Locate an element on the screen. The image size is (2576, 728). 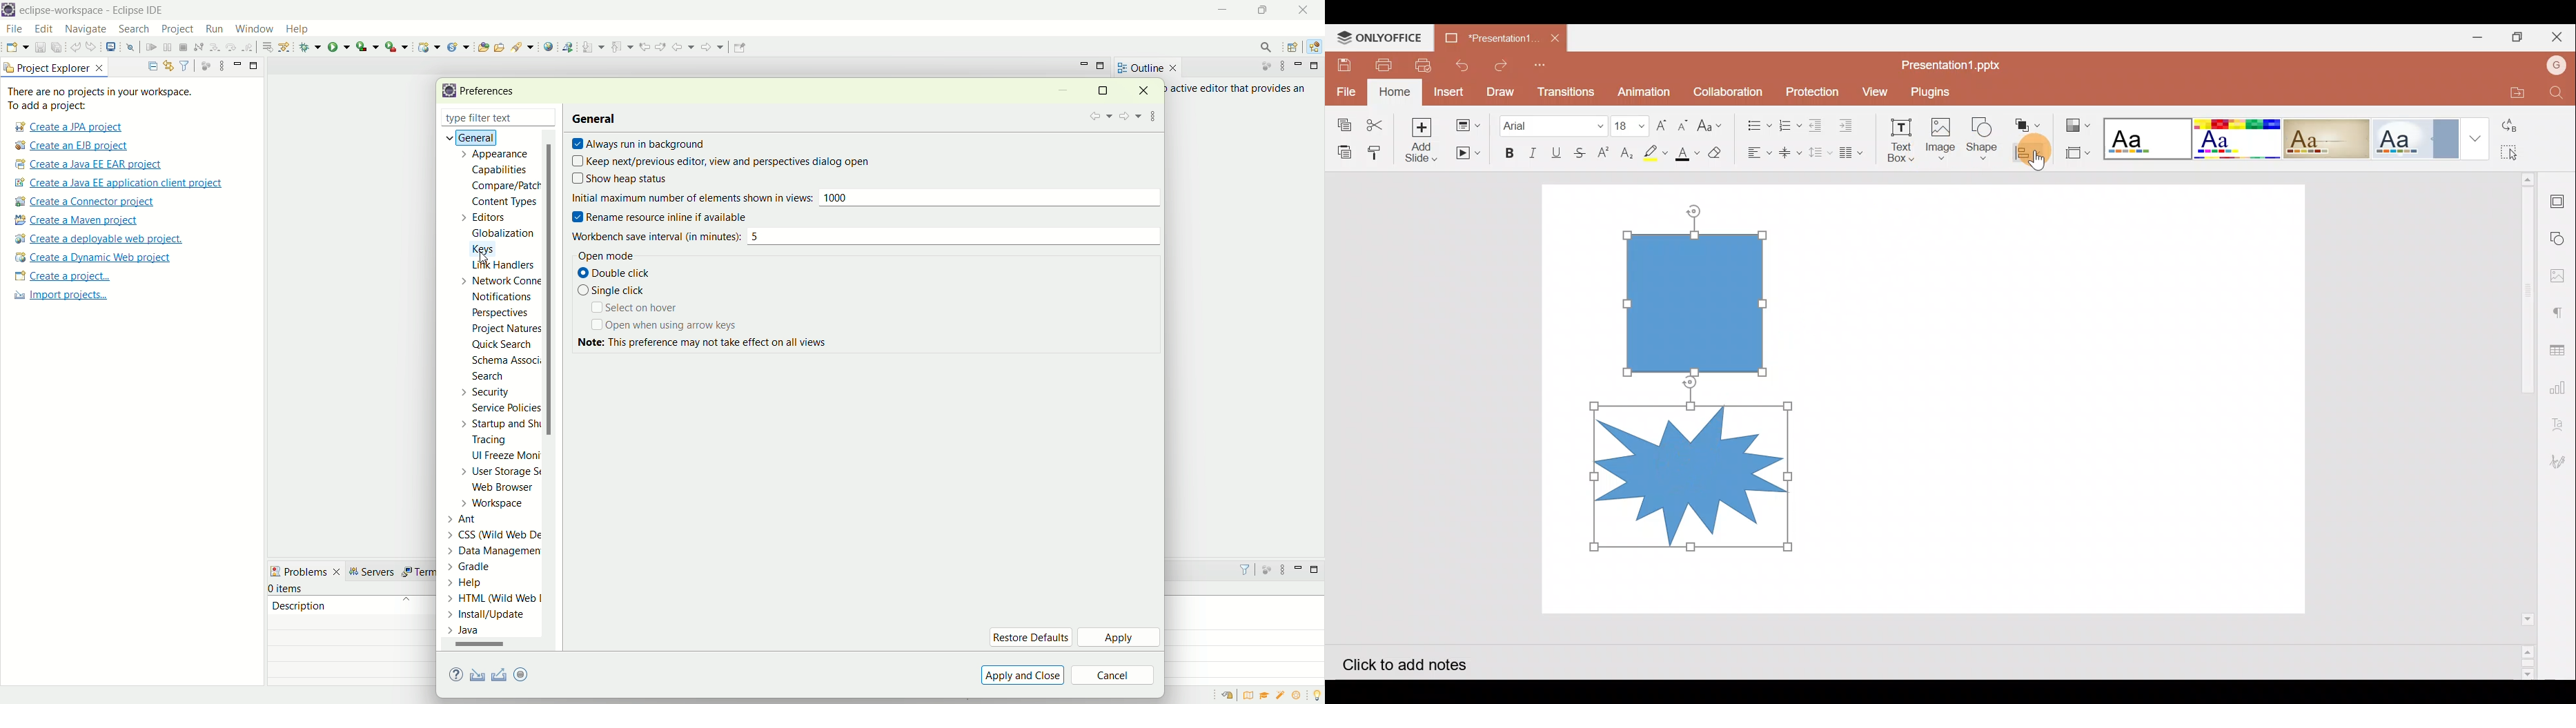
minimize is located at coordinates (1224, 10).